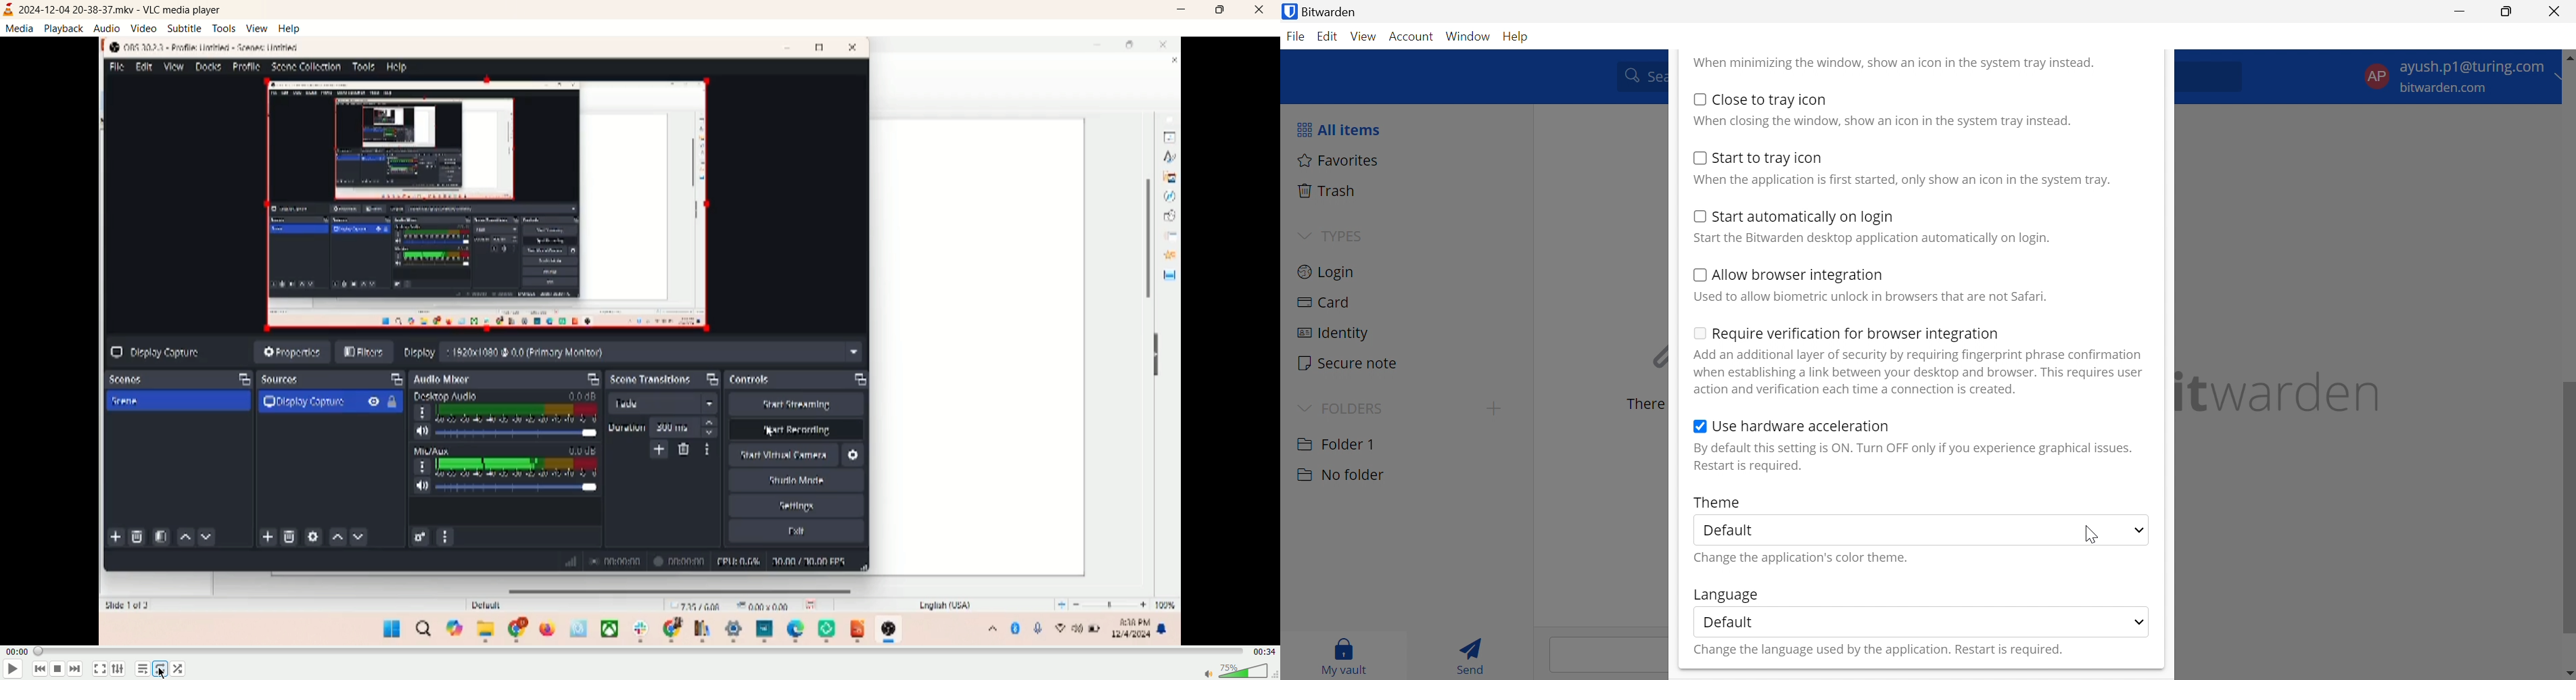 The image size is (2576, 700). I want to click on Checkbox, so click(1699, 275).